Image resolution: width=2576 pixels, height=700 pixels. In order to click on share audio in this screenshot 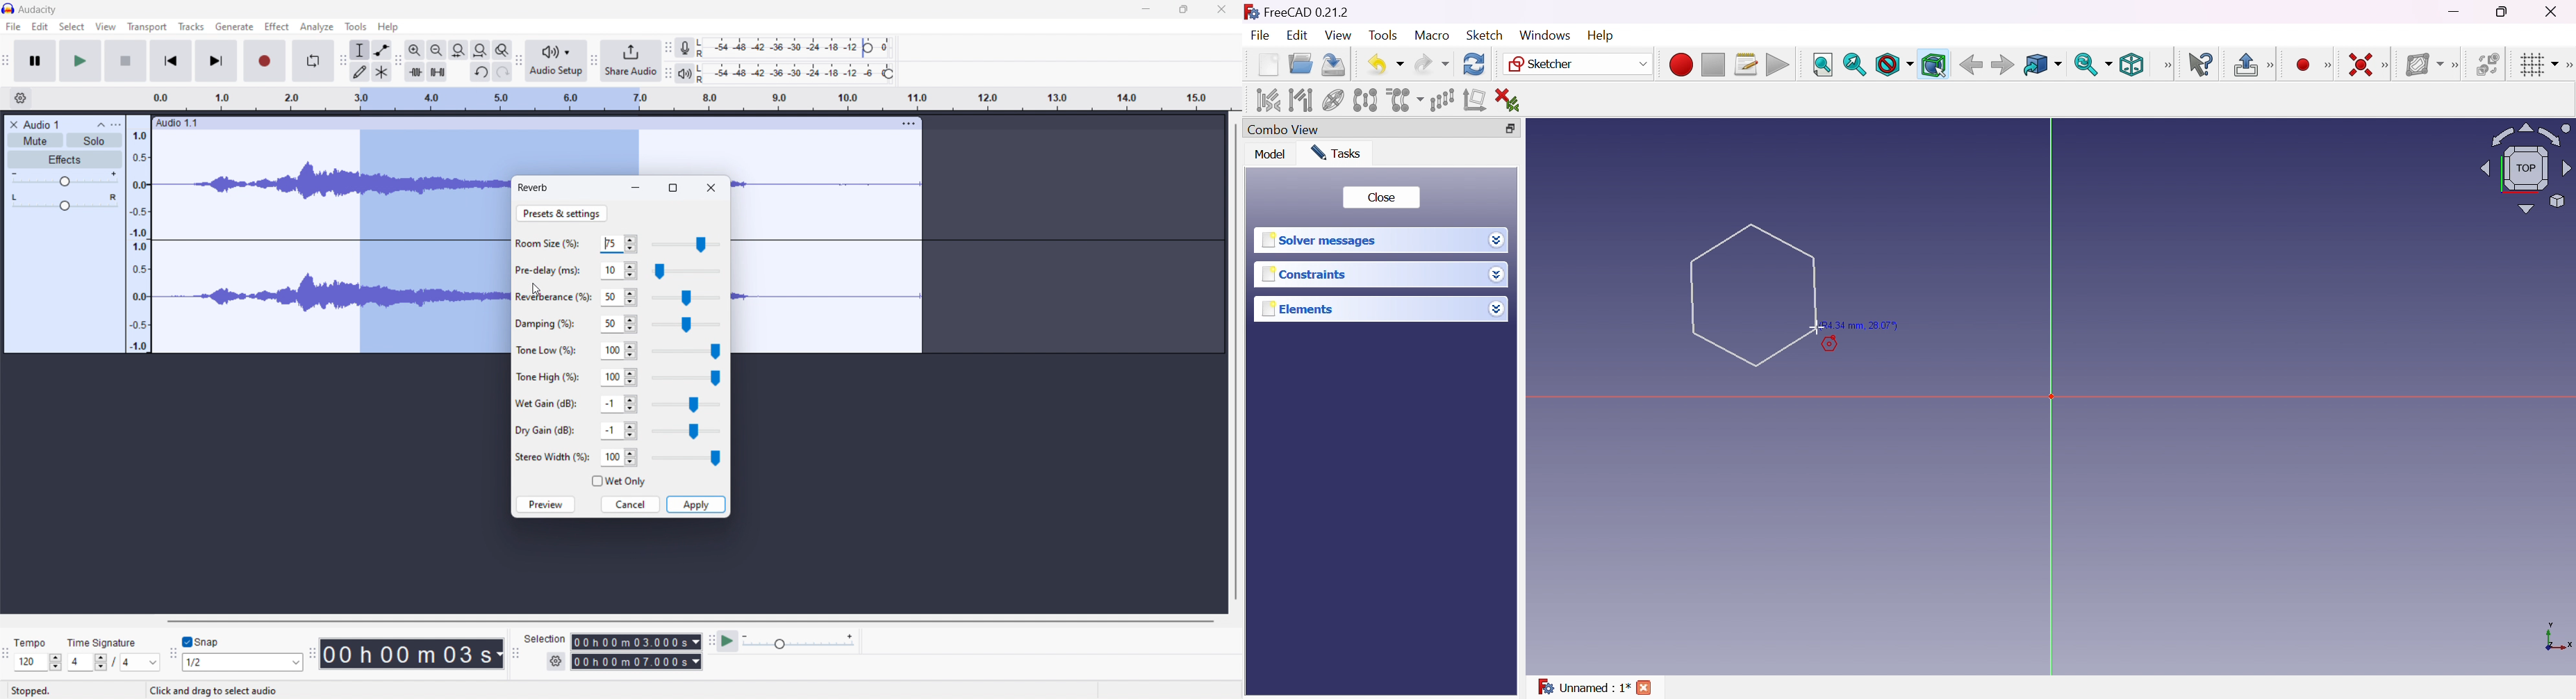, I will do `click(632, 61)`.